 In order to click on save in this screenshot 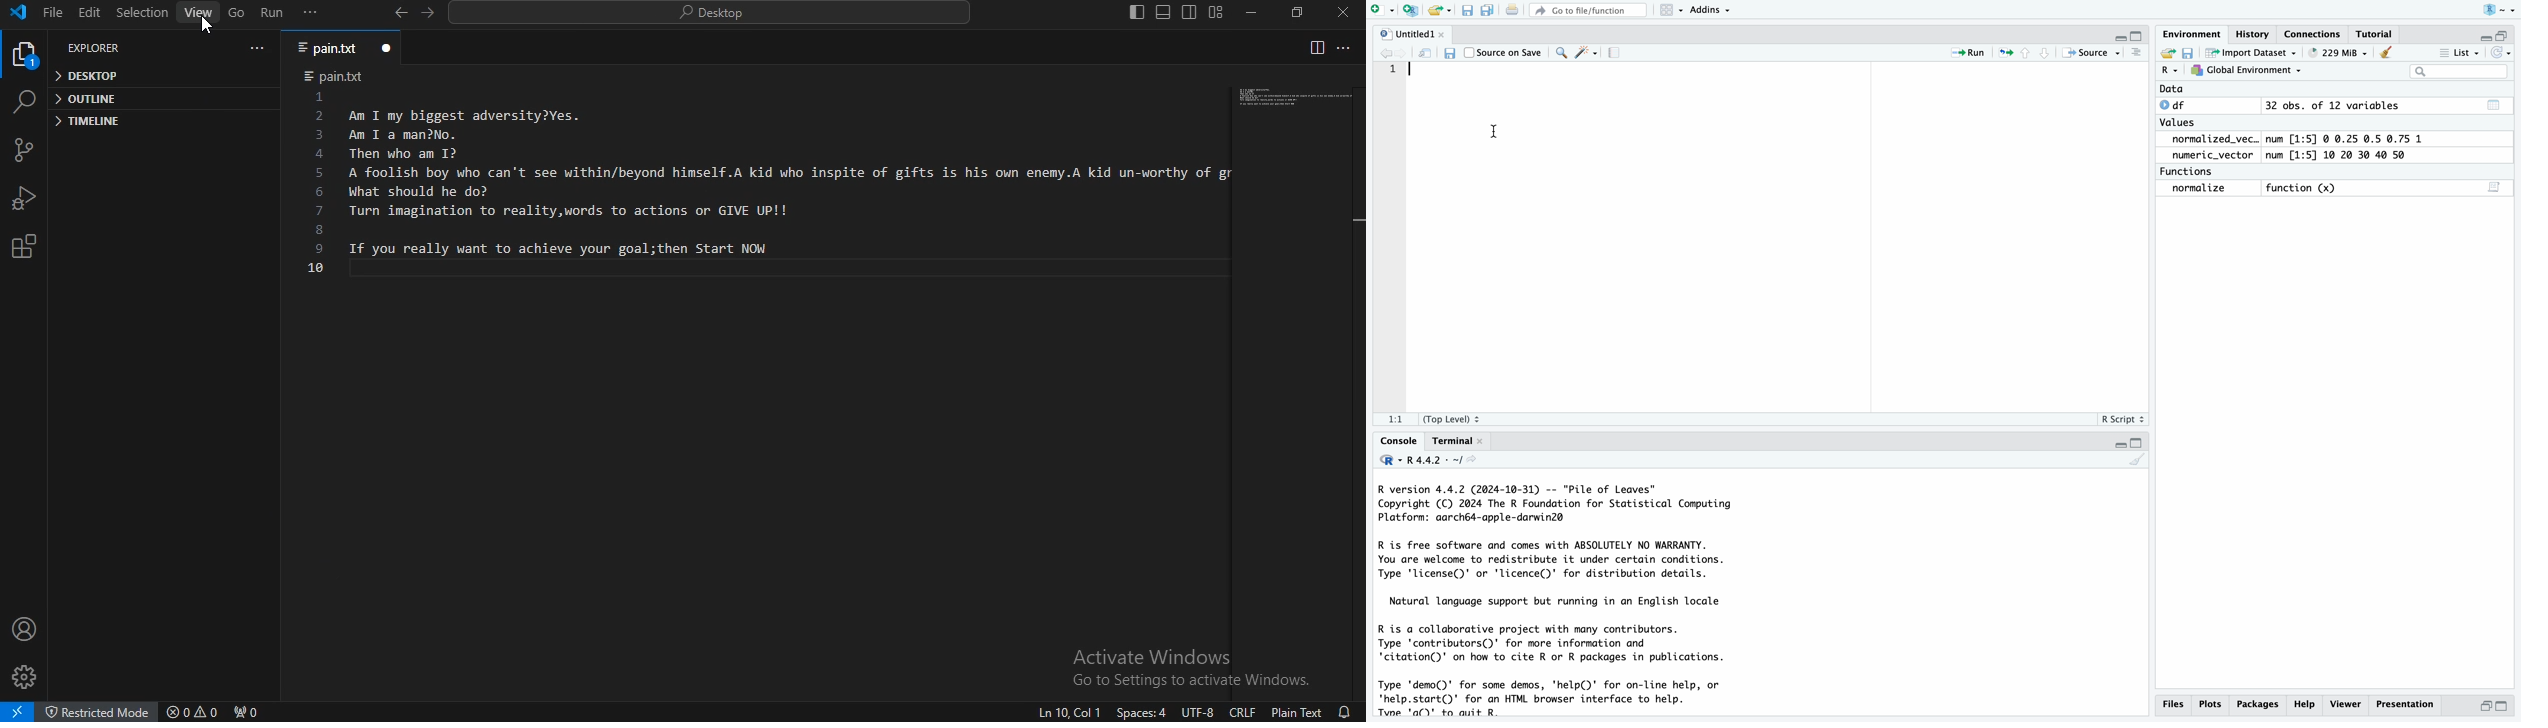, I will do `click(1452, 54)`.